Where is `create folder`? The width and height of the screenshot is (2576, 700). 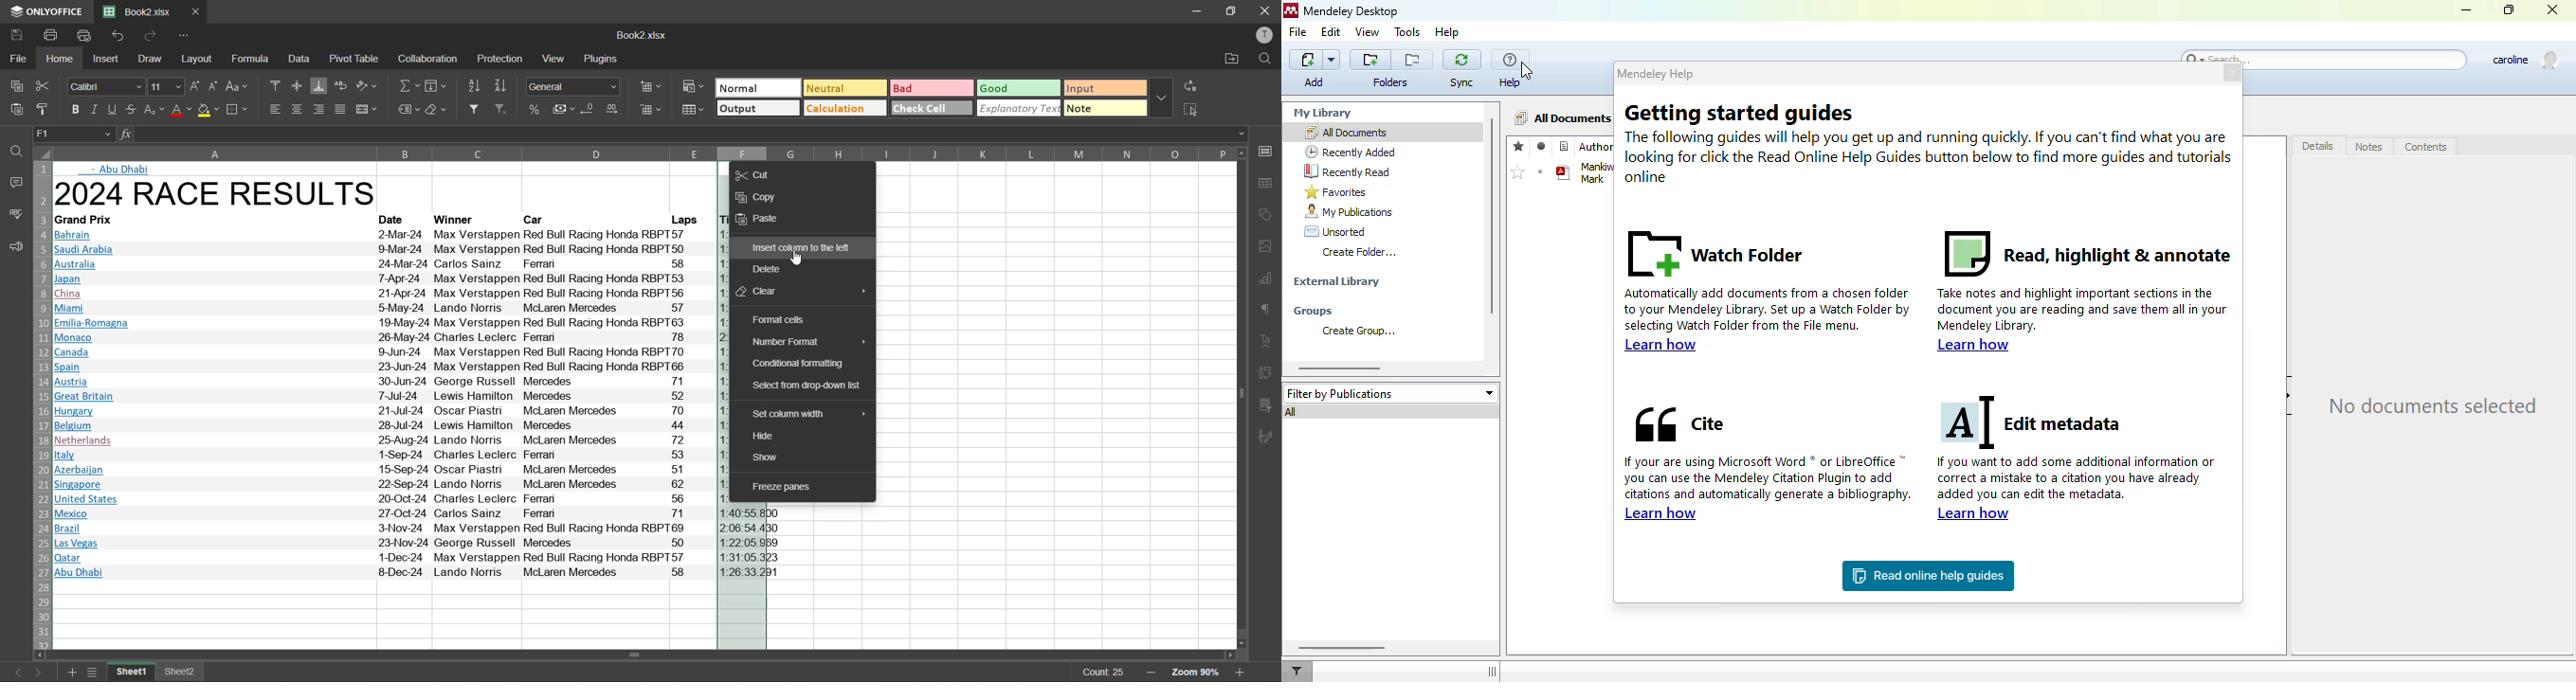
create folder is located at coordinates (1357, 251).